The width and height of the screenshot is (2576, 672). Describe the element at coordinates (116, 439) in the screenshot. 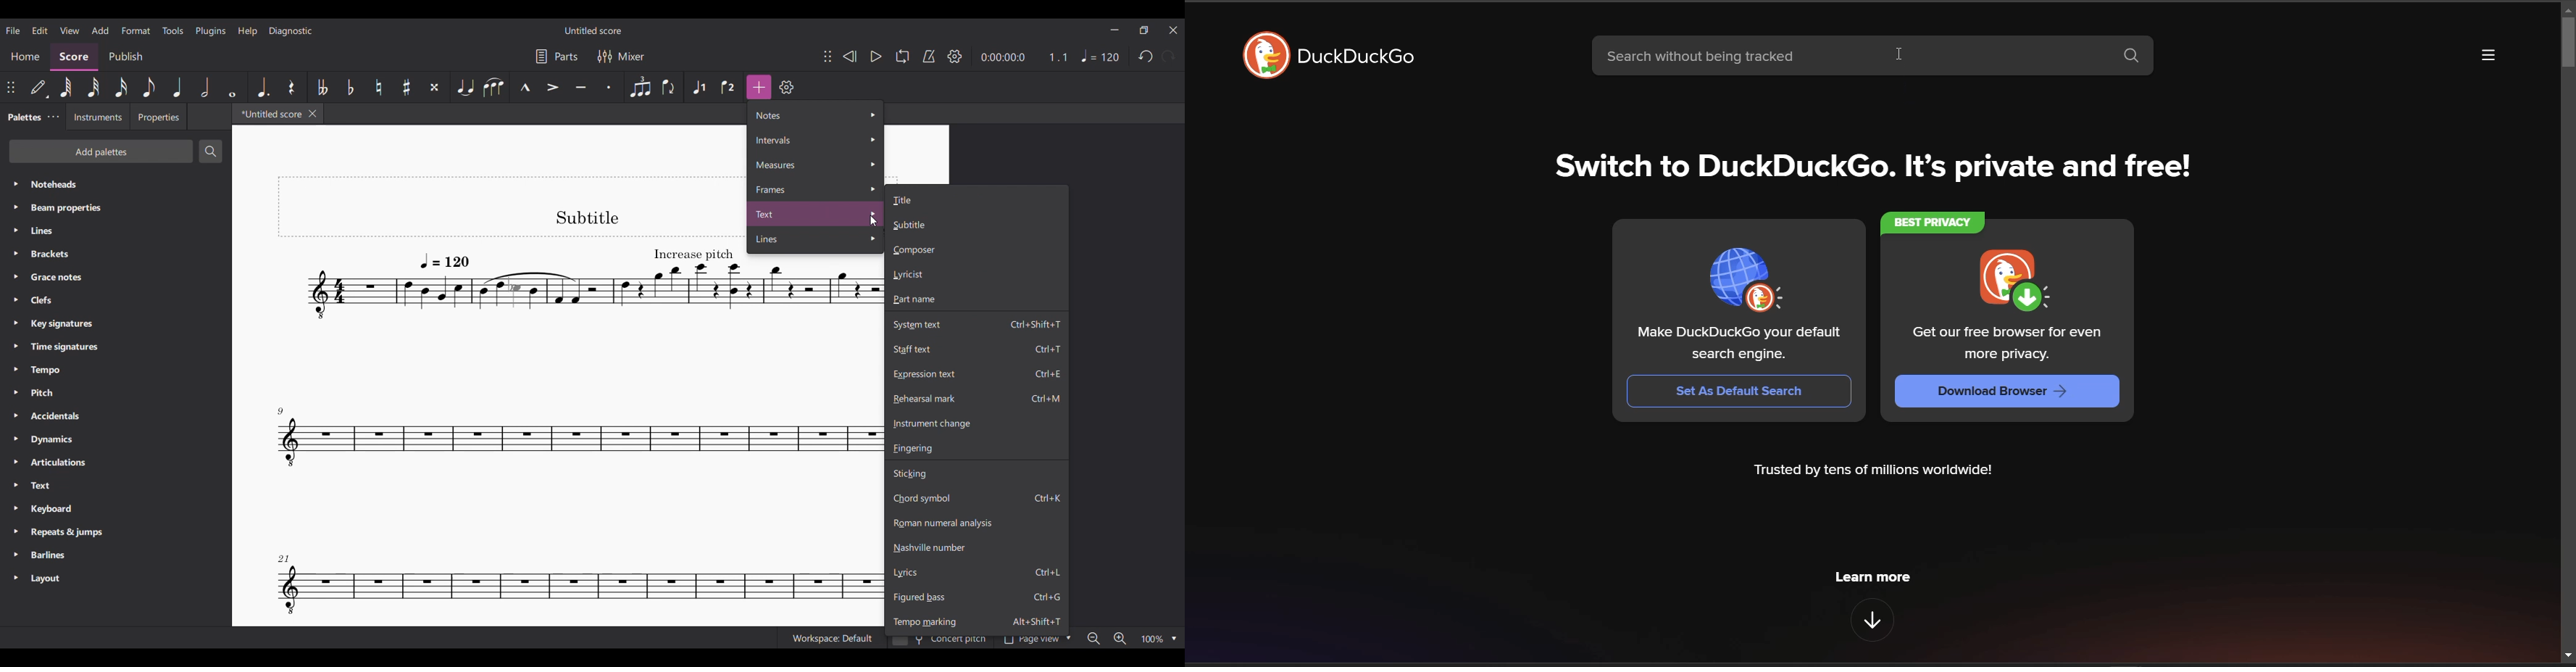

I see `Dynamics` at that location.